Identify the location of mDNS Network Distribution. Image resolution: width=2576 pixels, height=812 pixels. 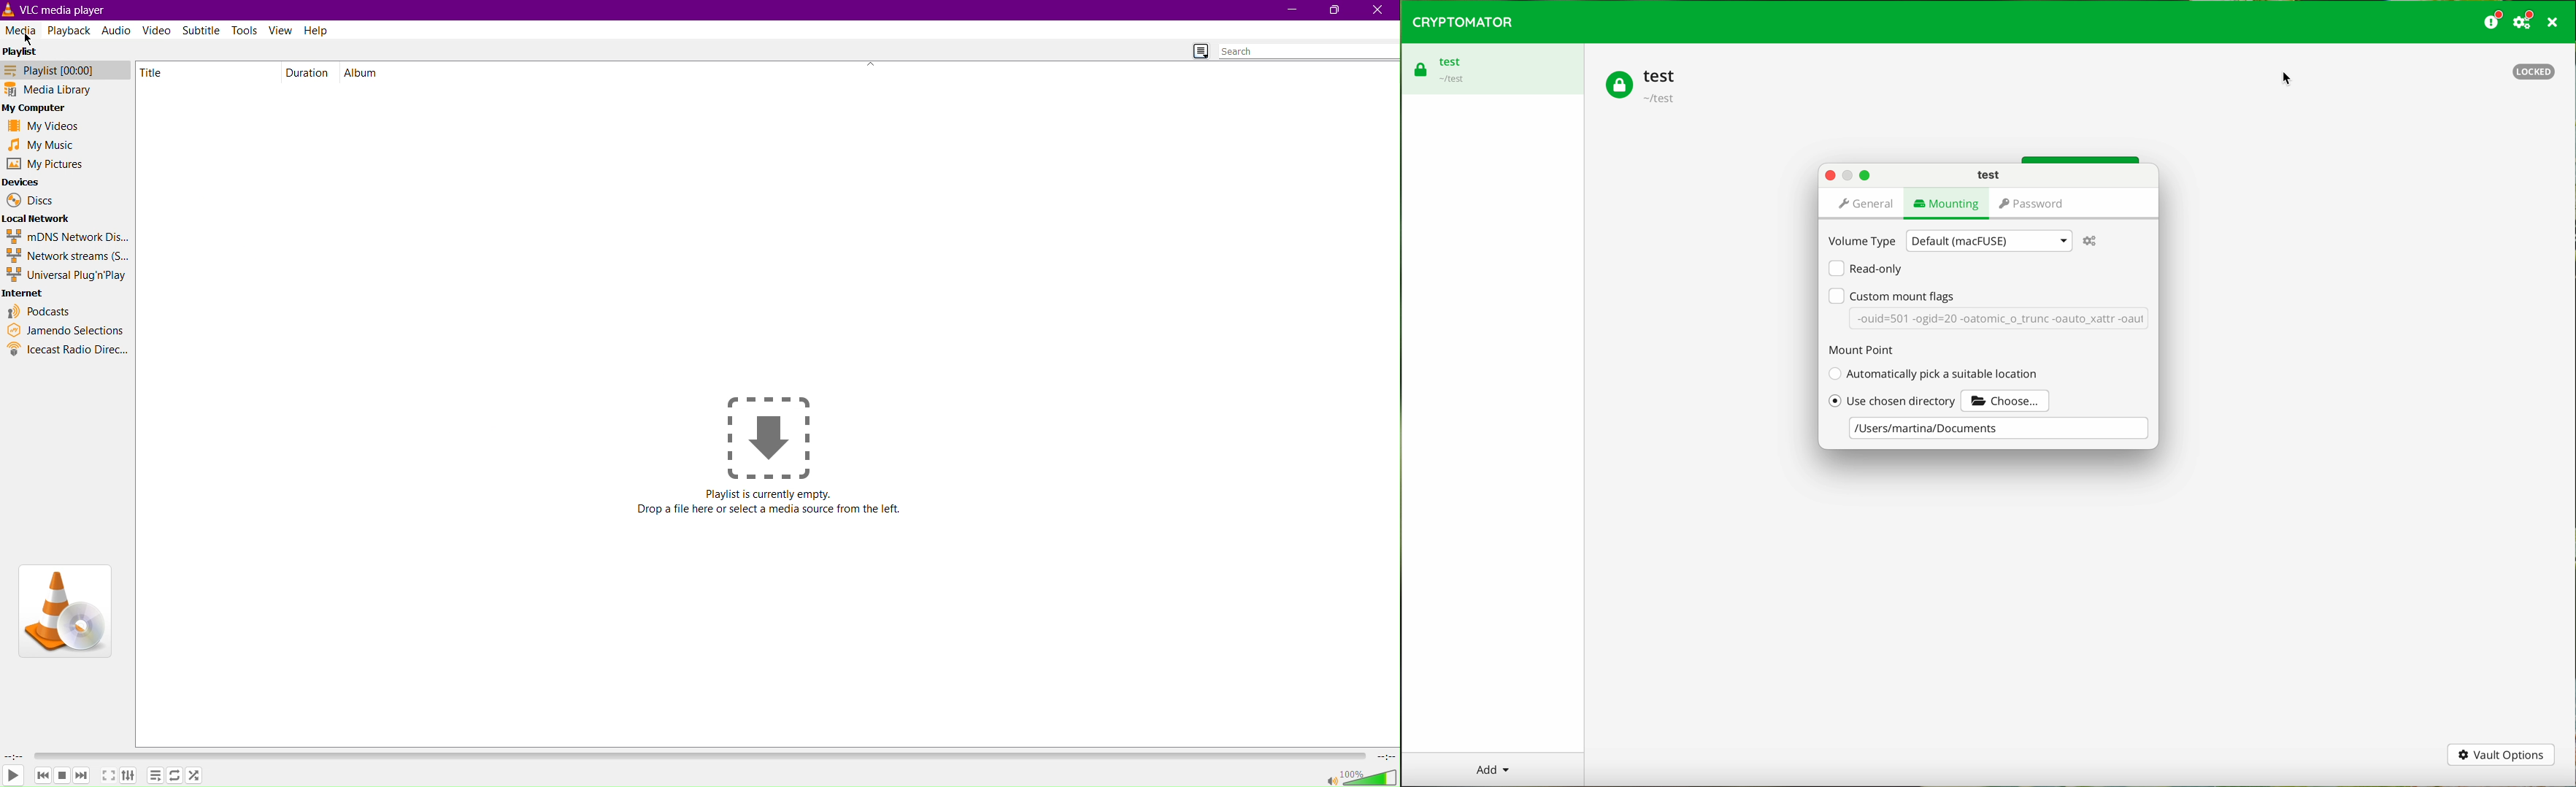
(66, 237).